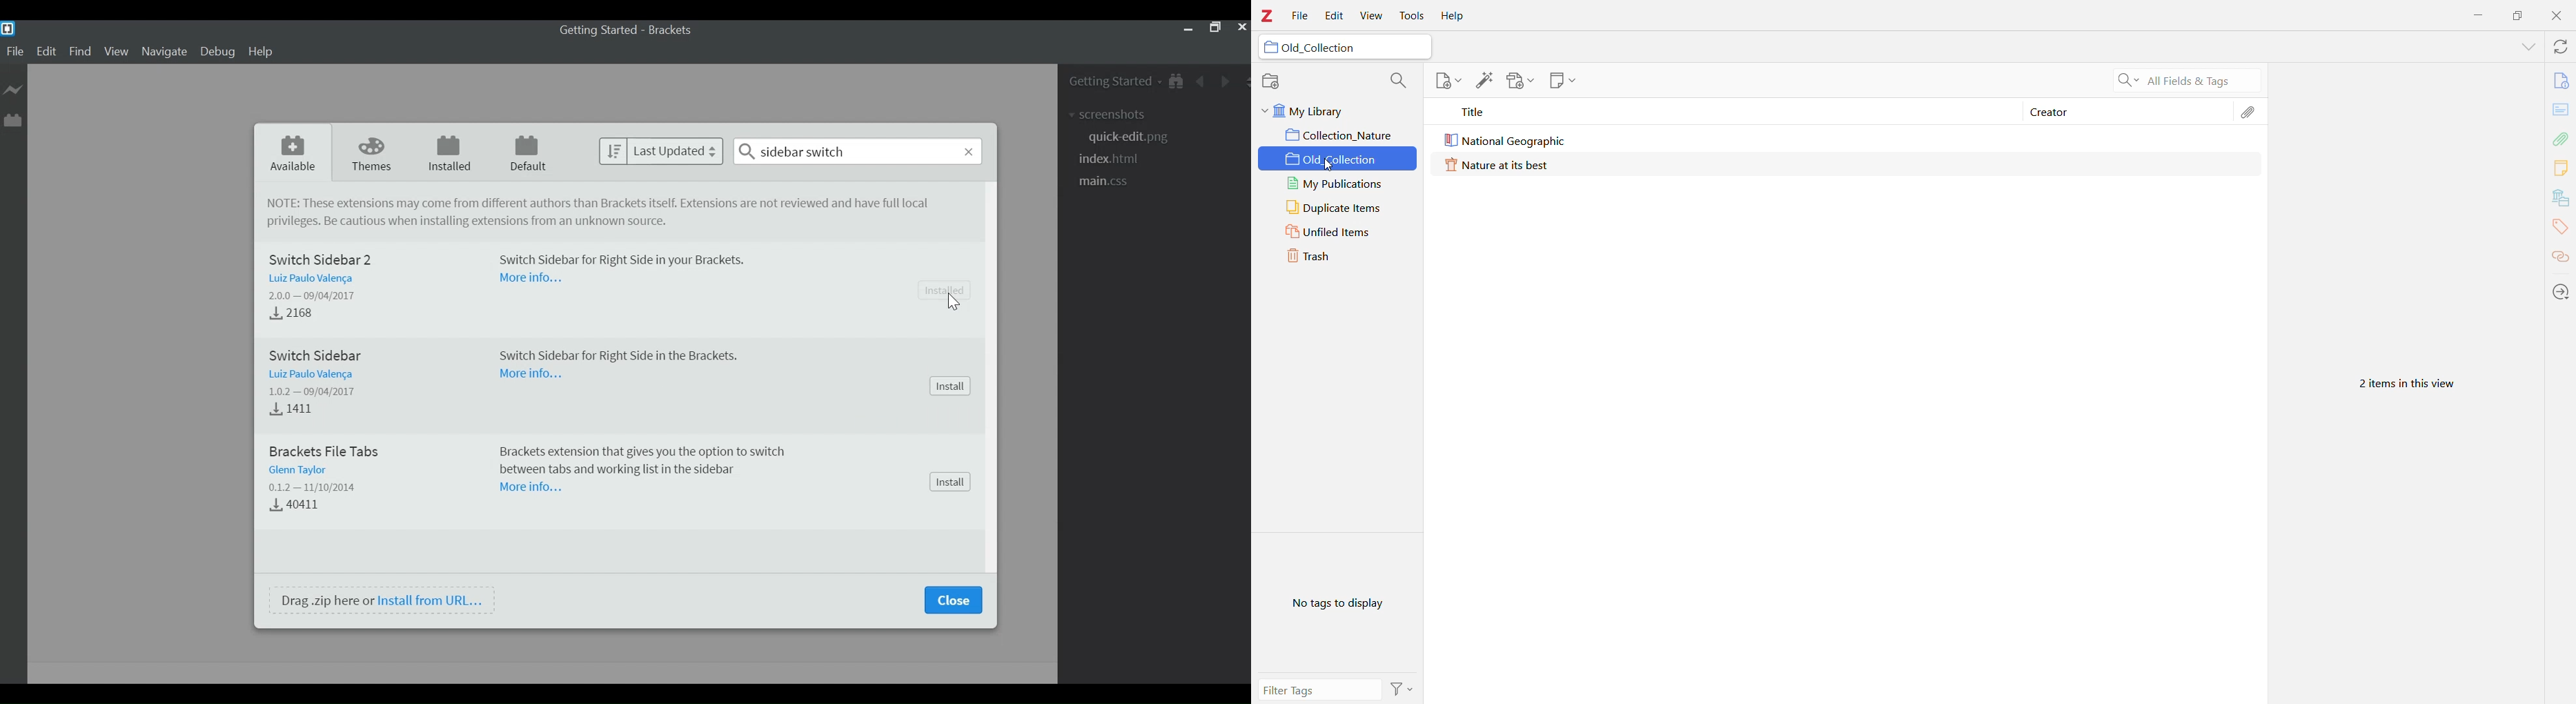 Image resolution: width=2576 pixels, height=728 pixels. What do you see at coordinates (587, 203) in the screenshot?
I see `NOTE: These extensions may come from different authors tan Brackets itself. Extensions are not reviewed and have full local privileges` at bounding box center [587, 203].